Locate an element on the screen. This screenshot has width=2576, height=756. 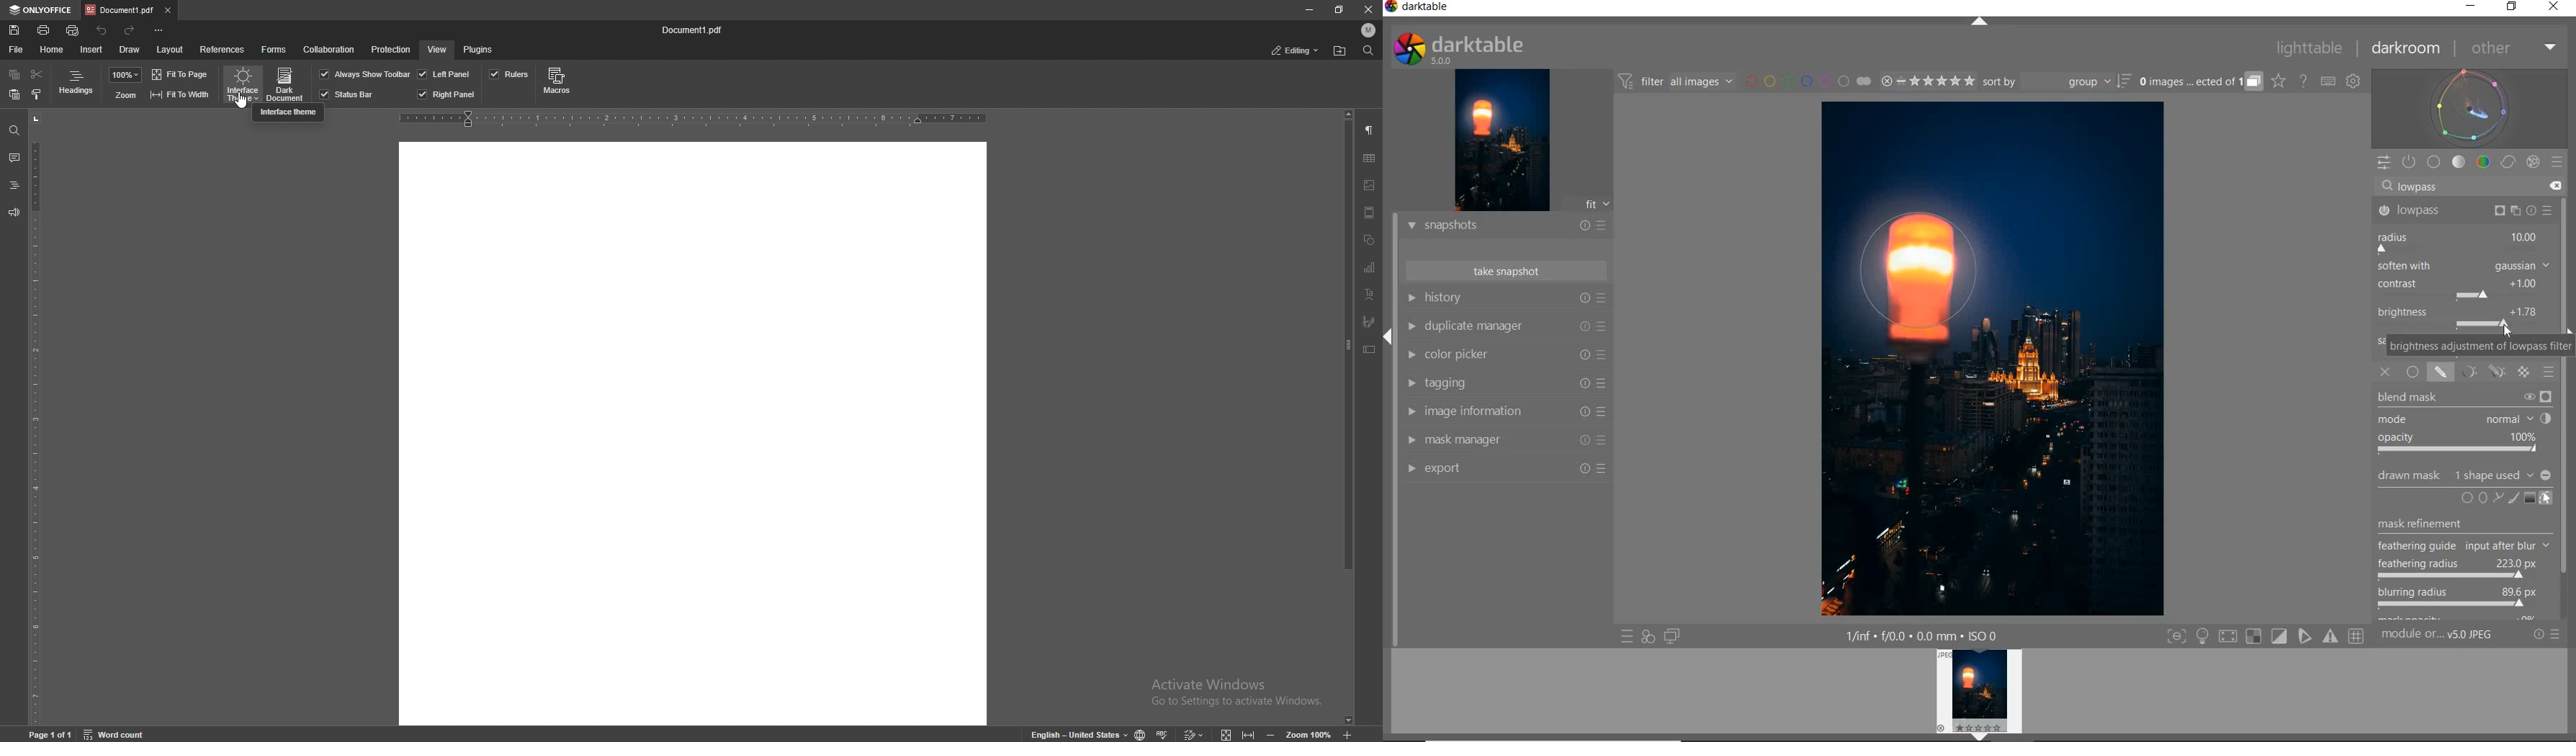
signature is located at coordinates (1368, 321).